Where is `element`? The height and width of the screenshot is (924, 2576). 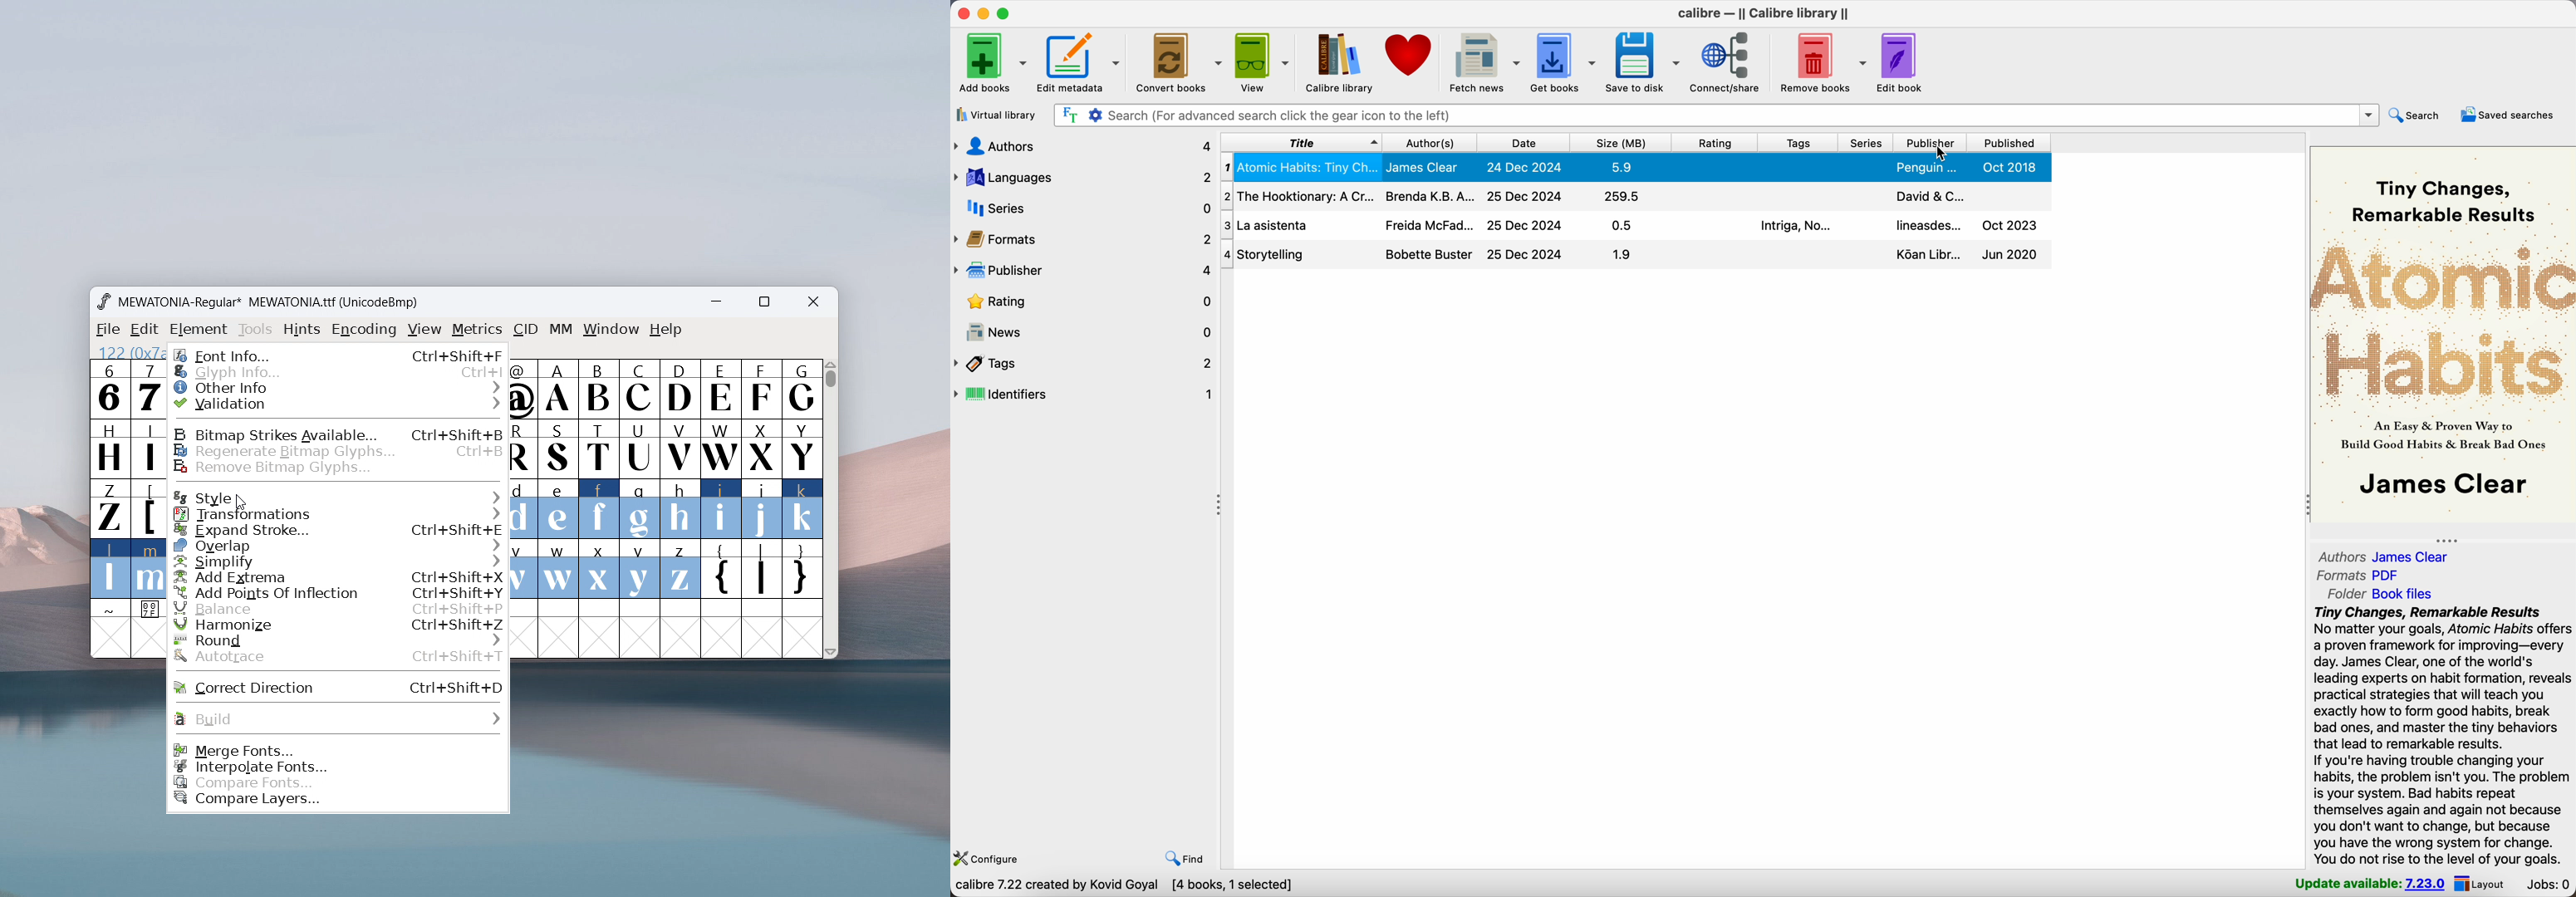 element is located at coordinates (199, 330).